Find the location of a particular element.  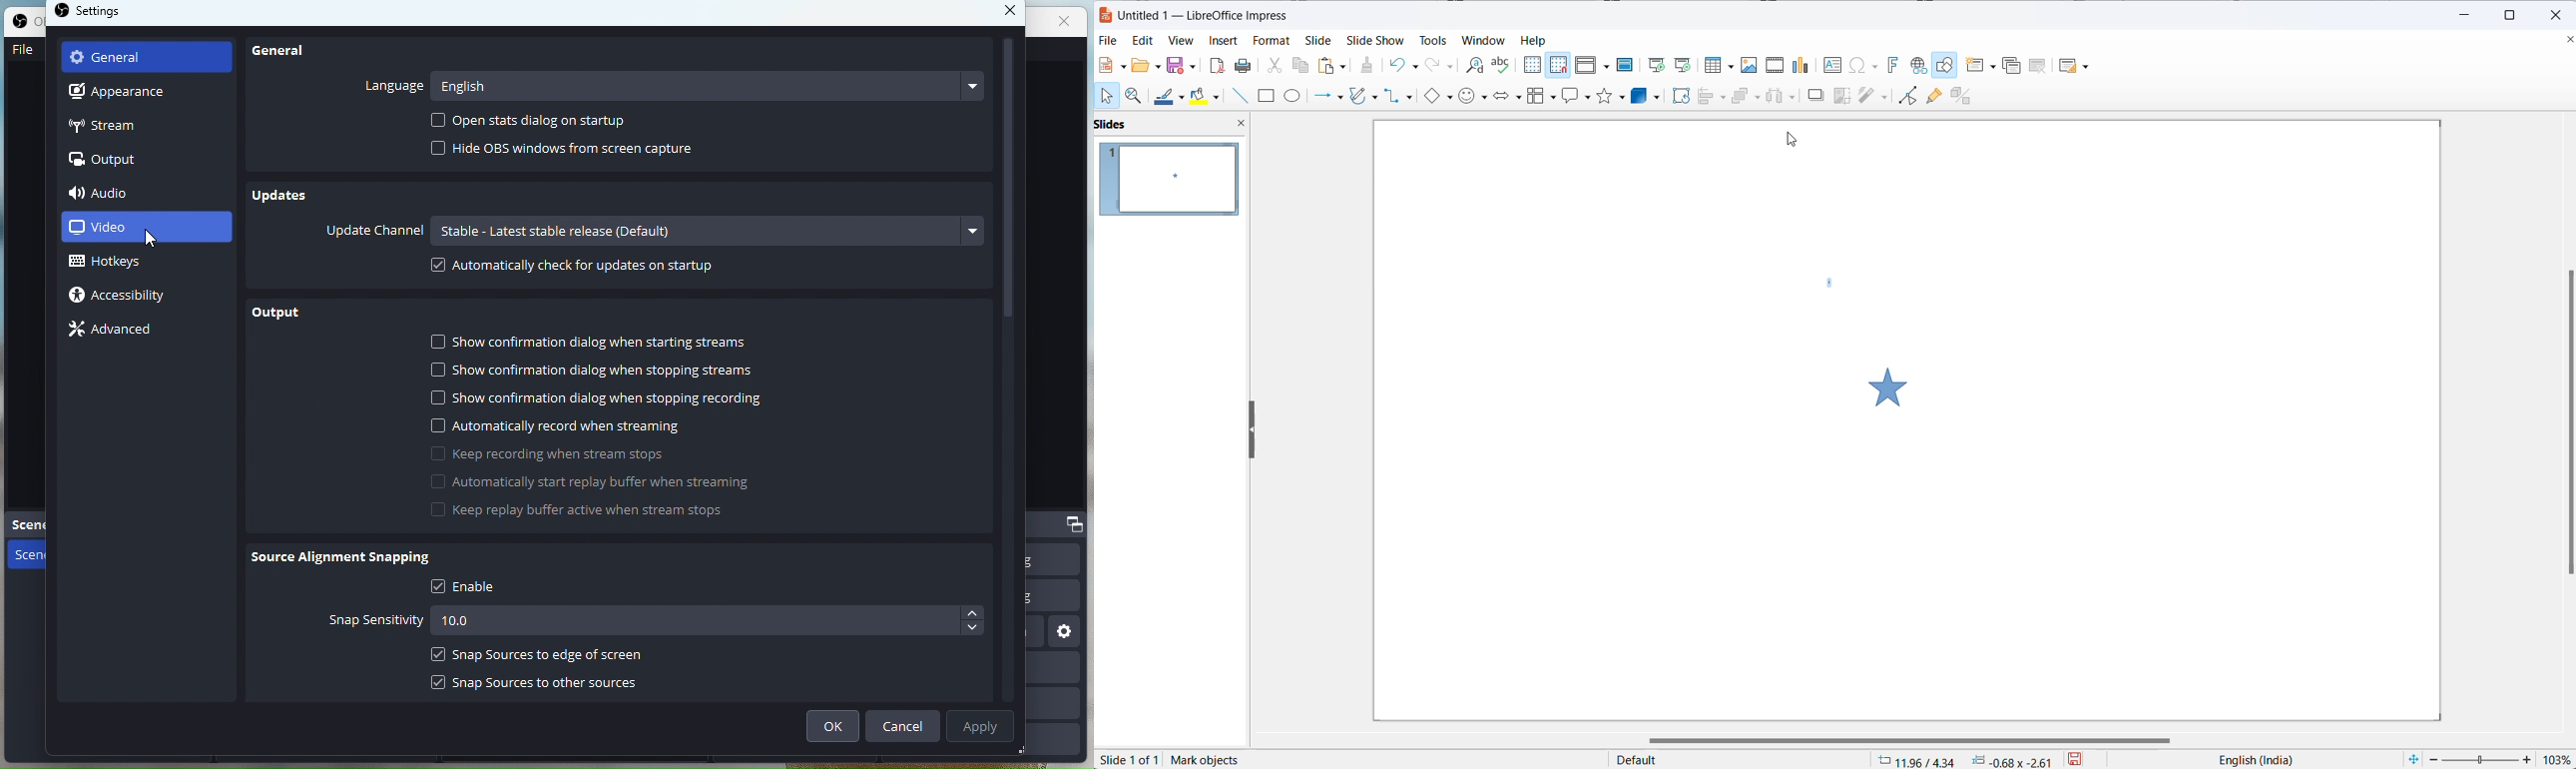

block arrows is located at coordinates (1506, 96).